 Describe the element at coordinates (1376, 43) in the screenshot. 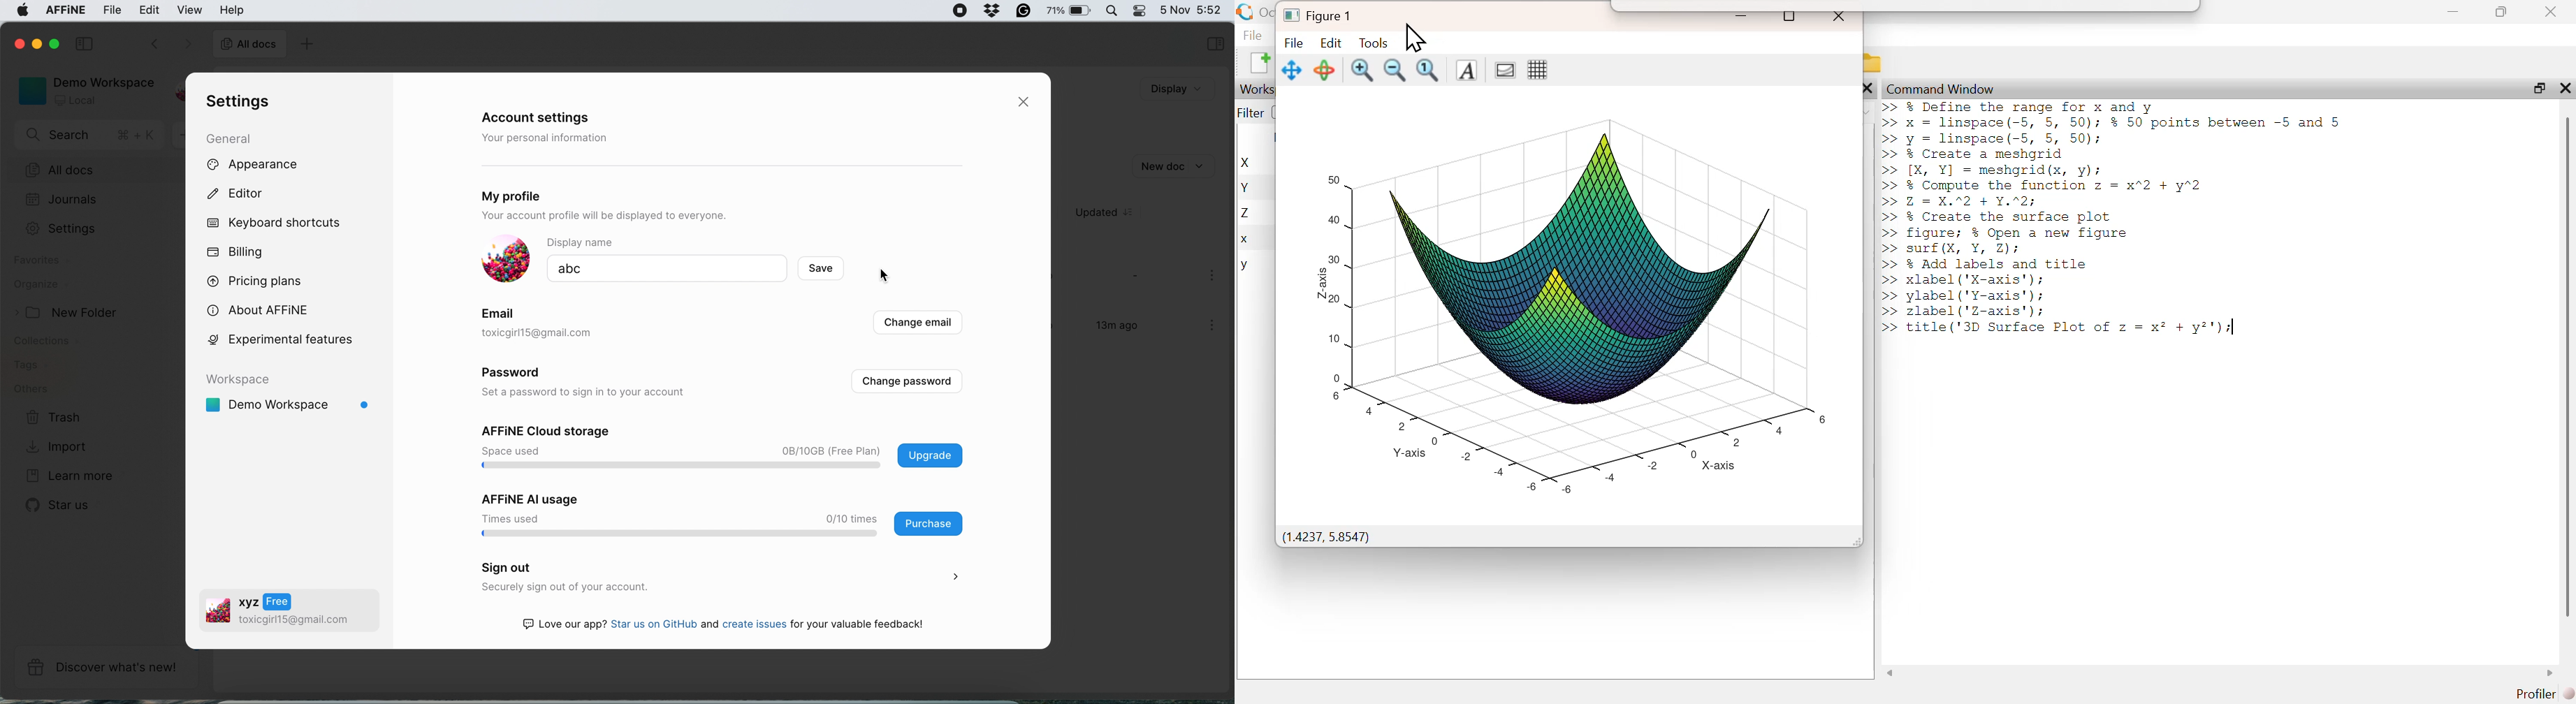

I see `Tools` at that location.